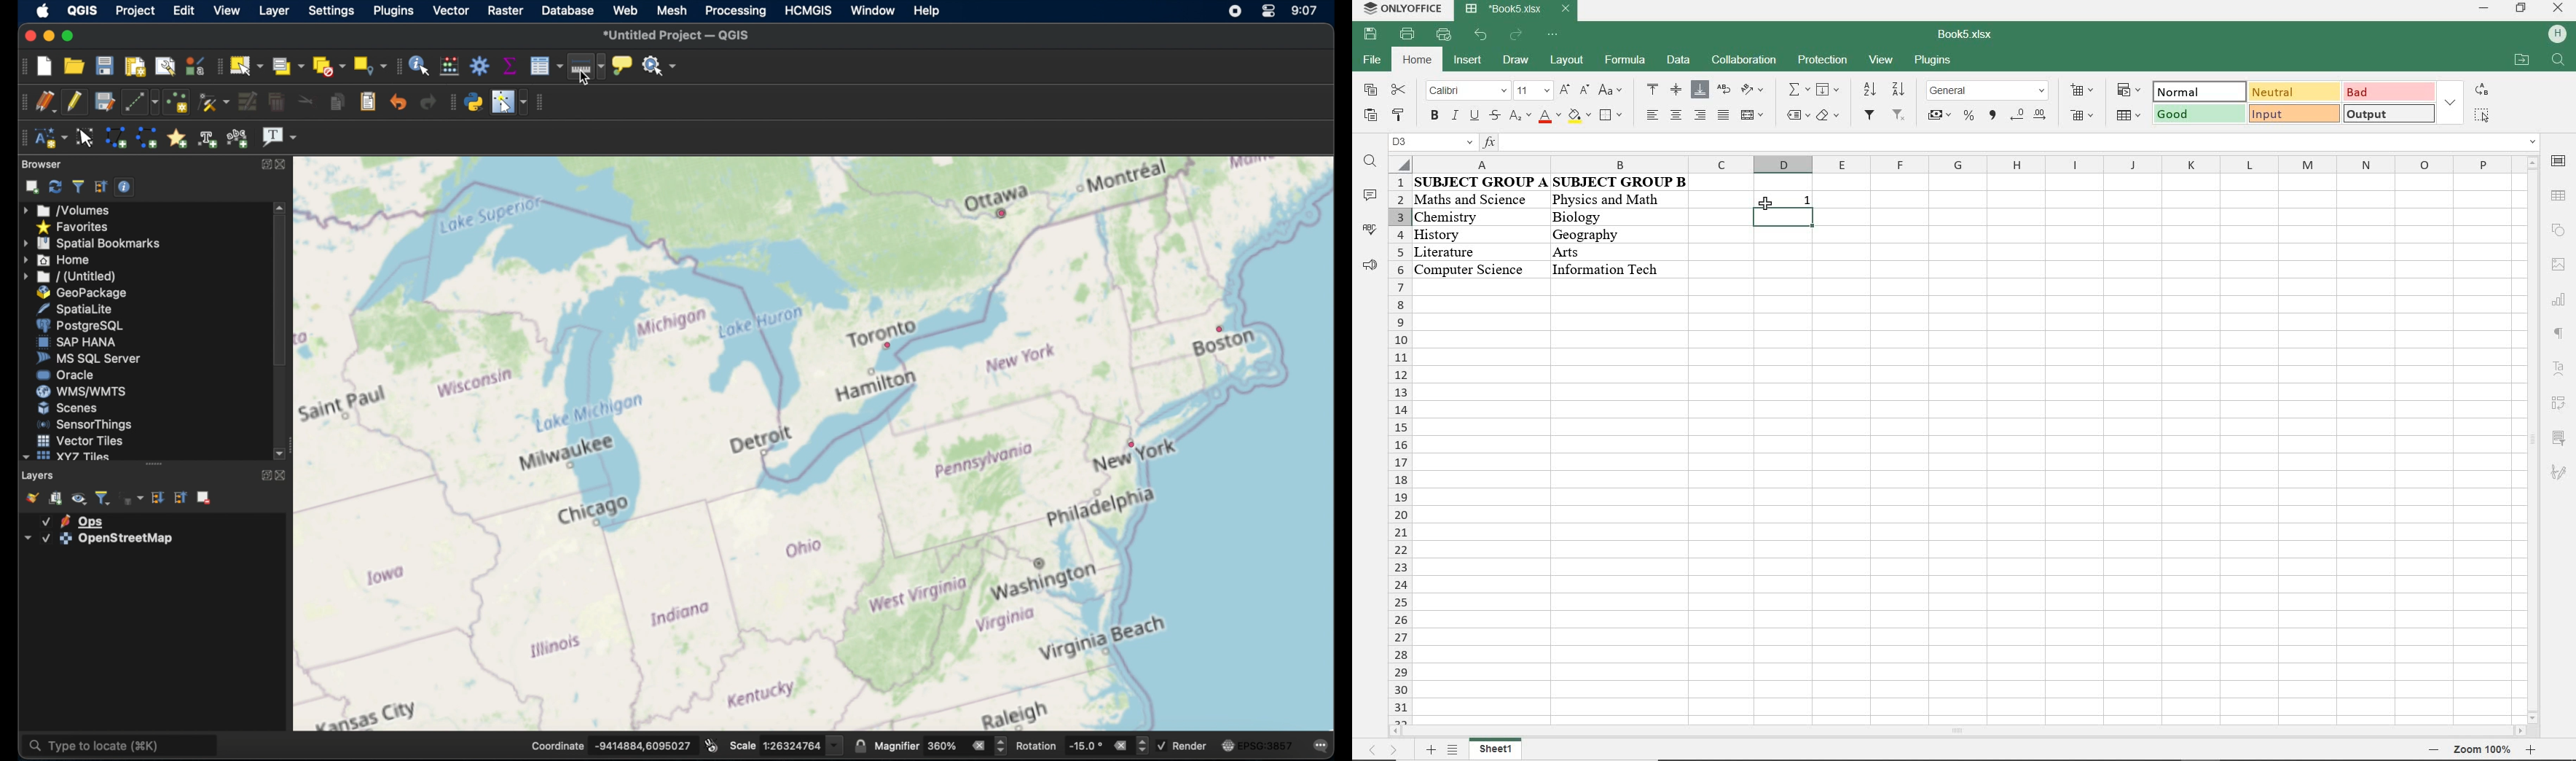 Image resolution: width=2576 pixels, height=784 pixels. I want to click on align center, so click(1676, 114).